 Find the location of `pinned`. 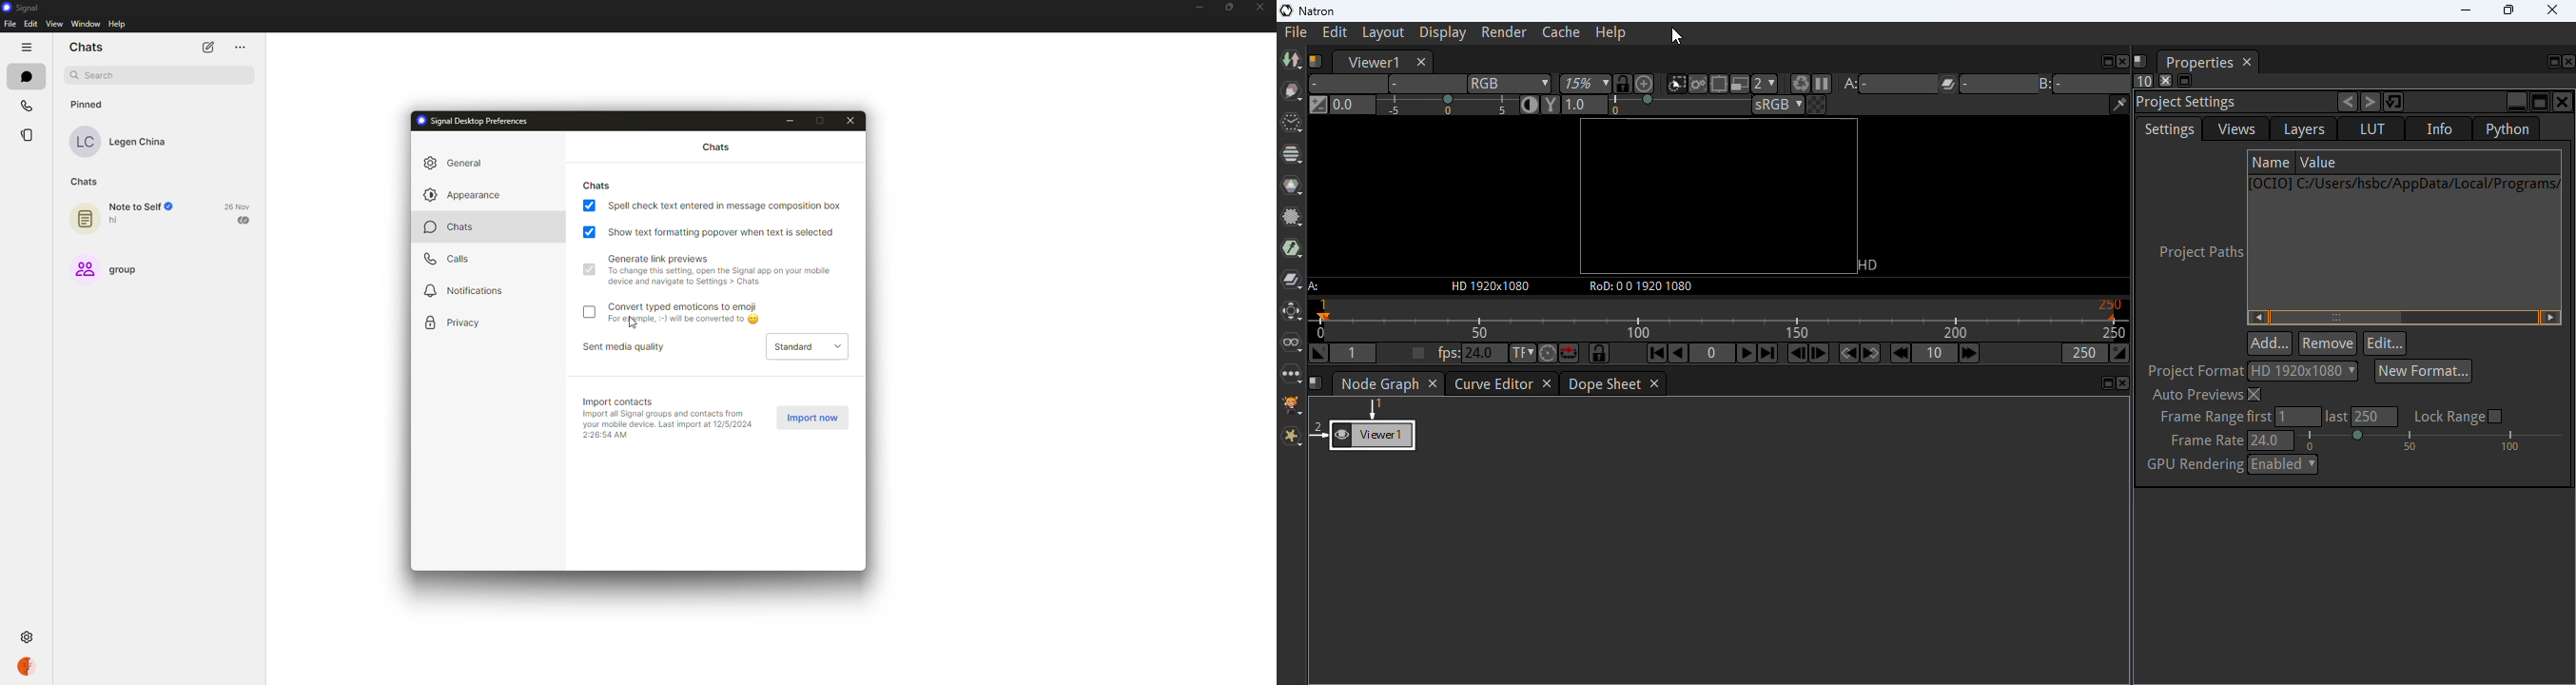

pinned is located at coordinates (86, 104).